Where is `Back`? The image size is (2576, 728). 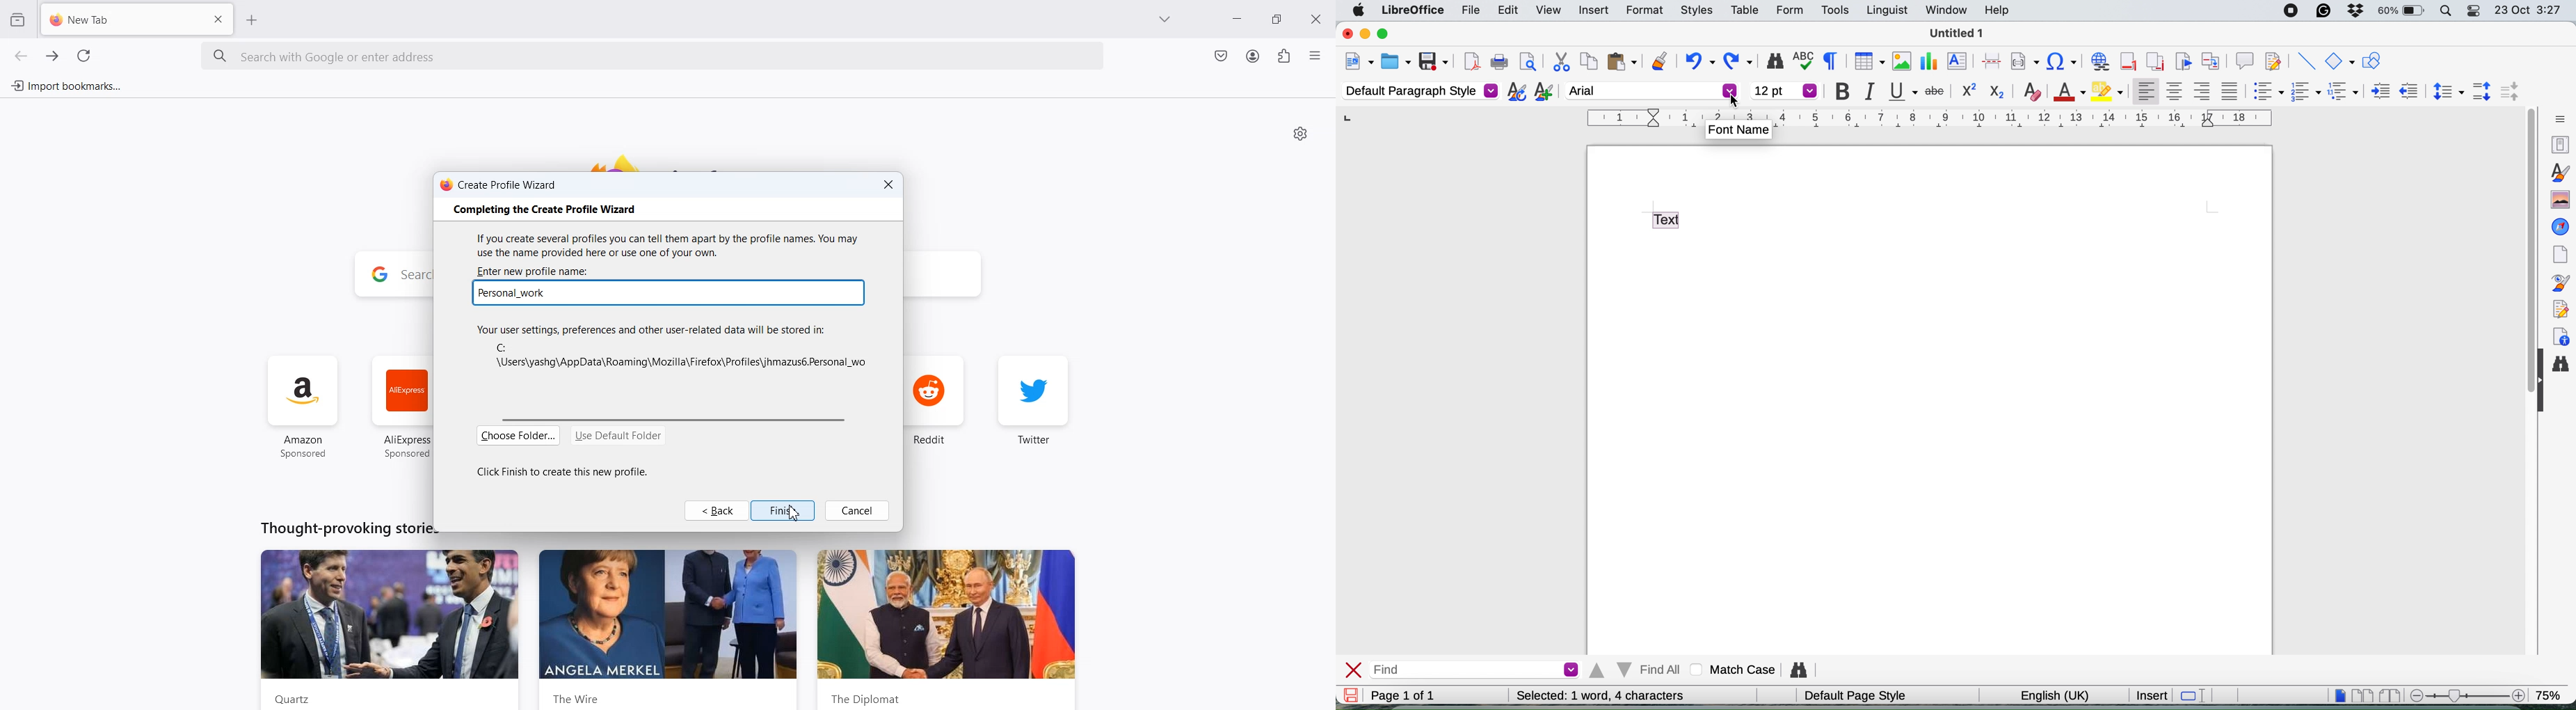 Back is located at coordinates (716, 510).